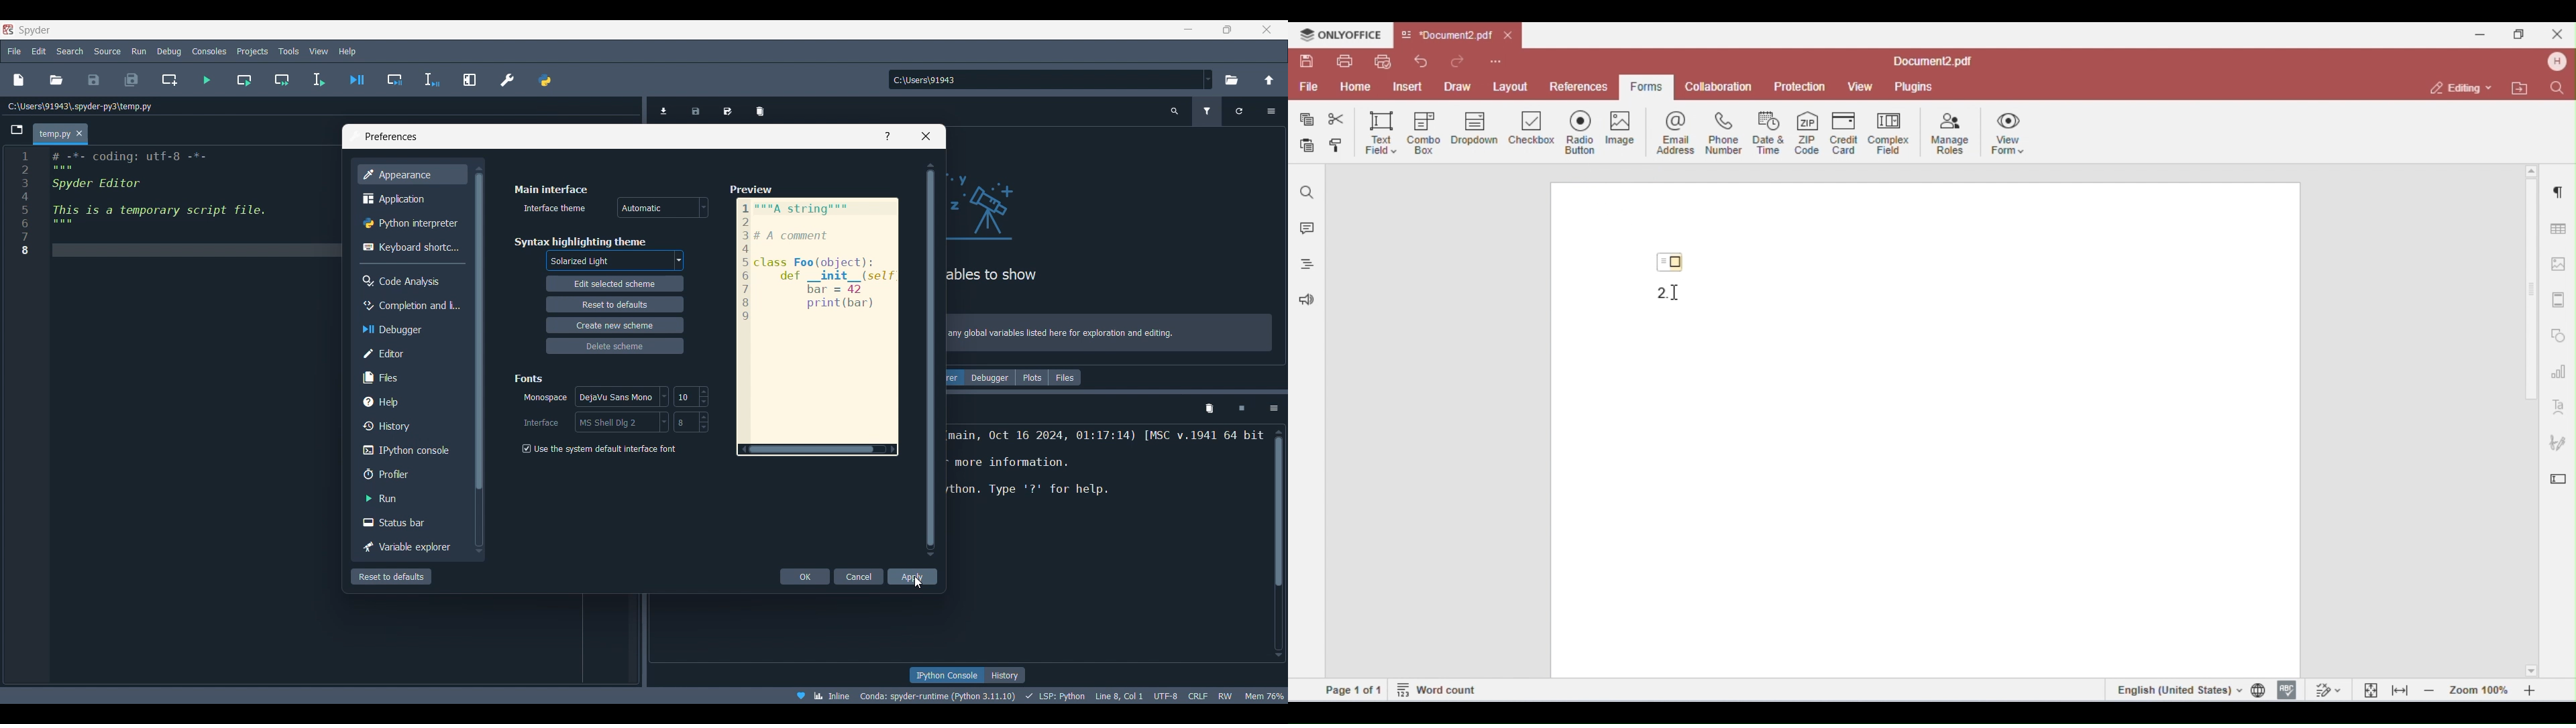 This screenshot has height=728, width=2576. Describe the element at coordinates (604, 448) in the screenshot. I see `Toggle for system default font` at that location.